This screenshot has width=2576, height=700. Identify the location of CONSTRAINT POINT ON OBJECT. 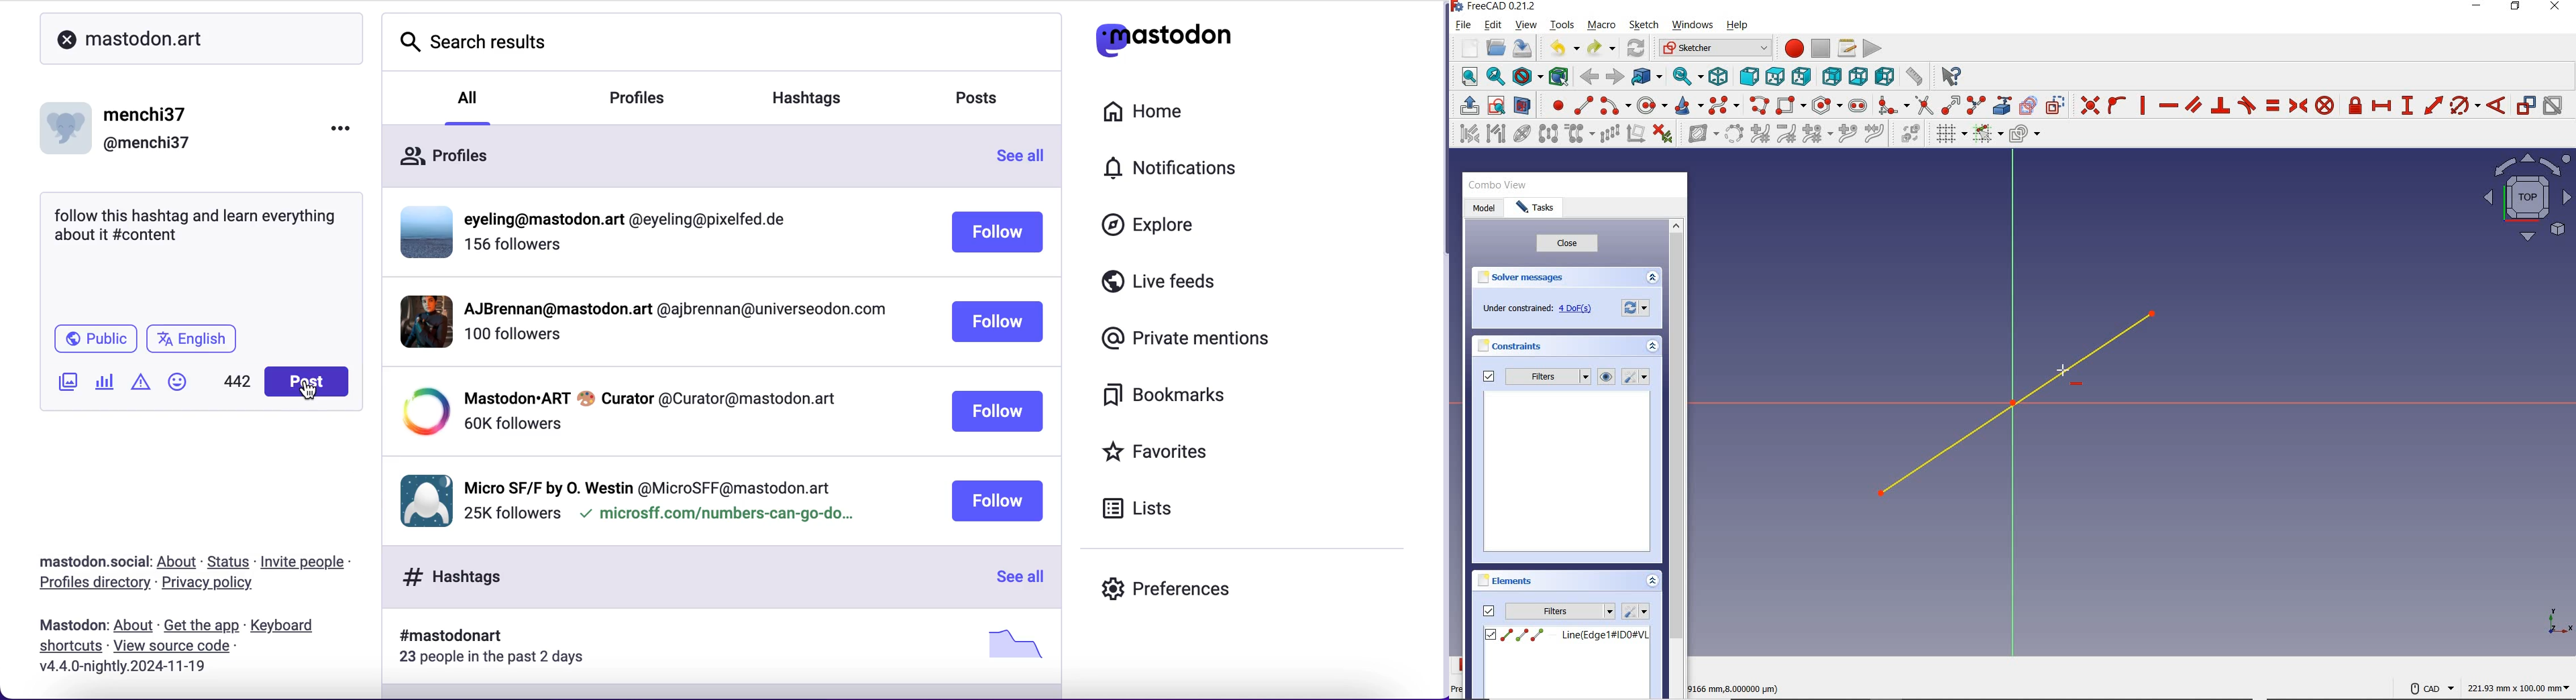
(2117, 104).